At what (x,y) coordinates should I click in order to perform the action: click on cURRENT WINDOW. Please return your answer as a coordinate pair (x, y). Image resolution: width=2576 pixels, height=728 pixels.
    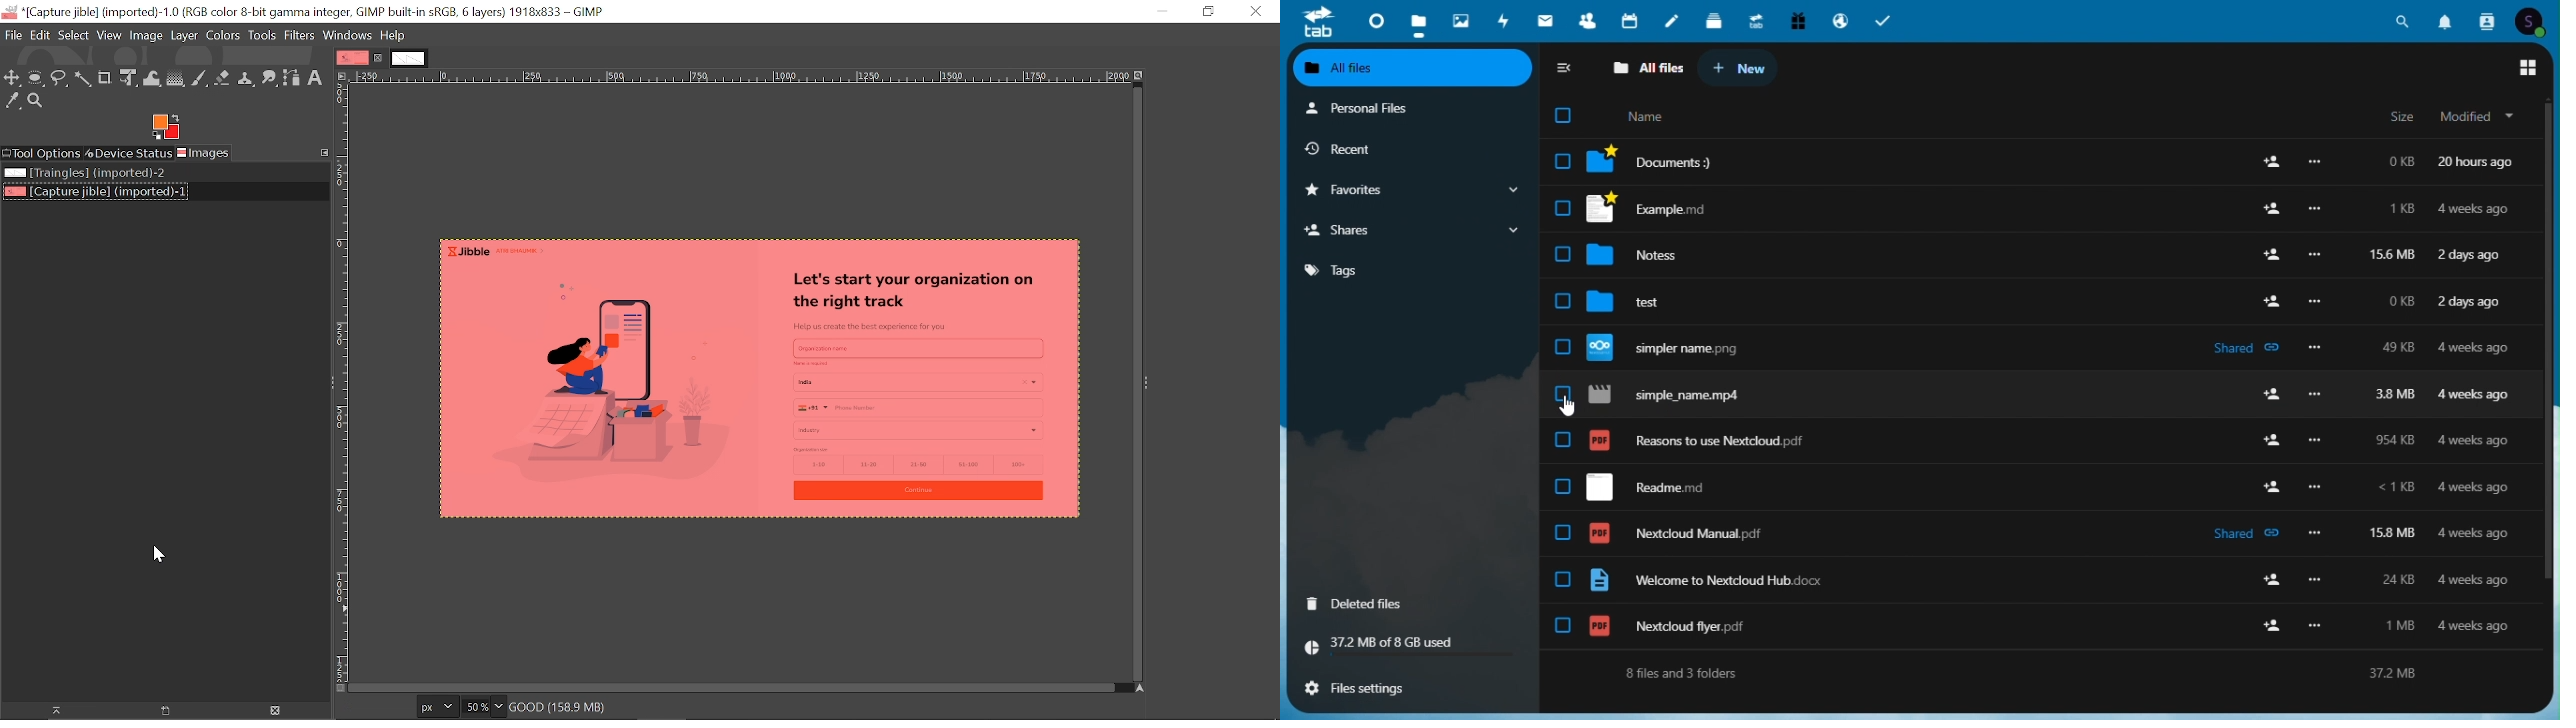
    Looking at the image, I should click on (304, 11).